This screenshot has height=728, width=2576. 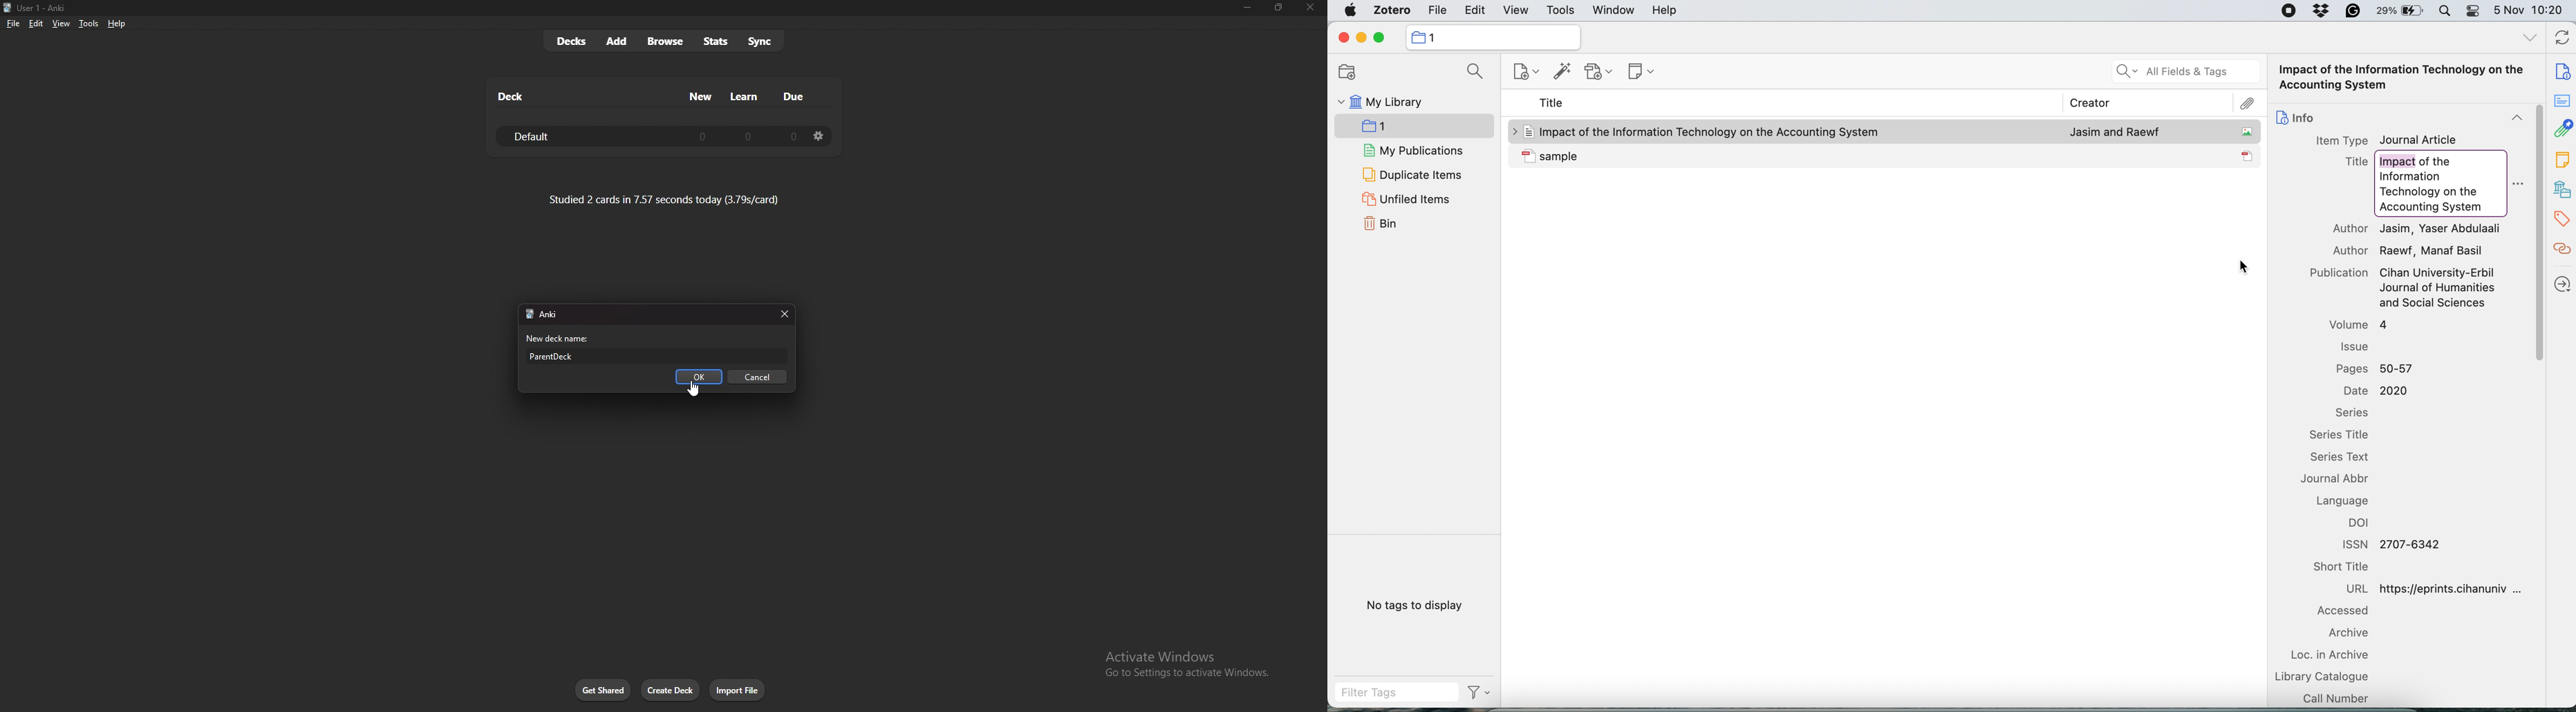 What do you see at coordinates (1475, 11) in the screenshot?
I see `edit` at bounding box center [1475, 11].